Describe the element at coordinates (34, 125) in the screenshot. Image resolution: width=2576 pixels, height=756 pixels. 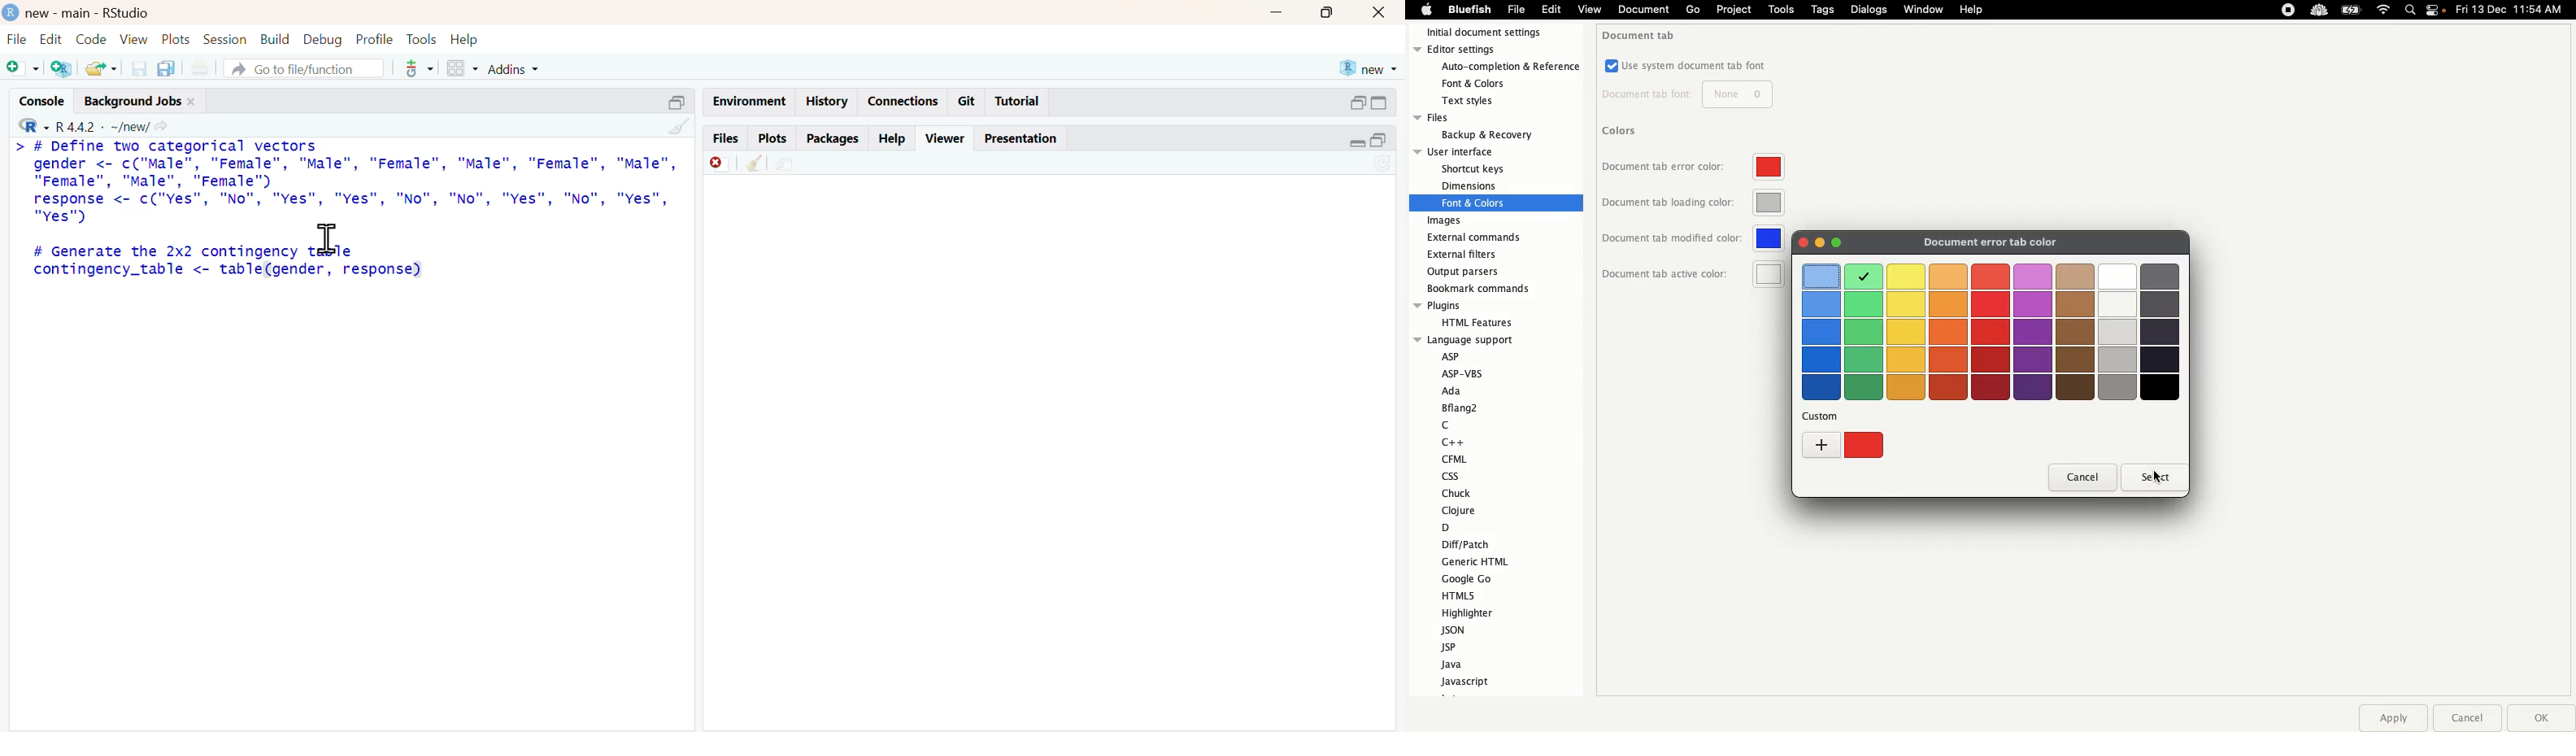
I see `R` at that location.